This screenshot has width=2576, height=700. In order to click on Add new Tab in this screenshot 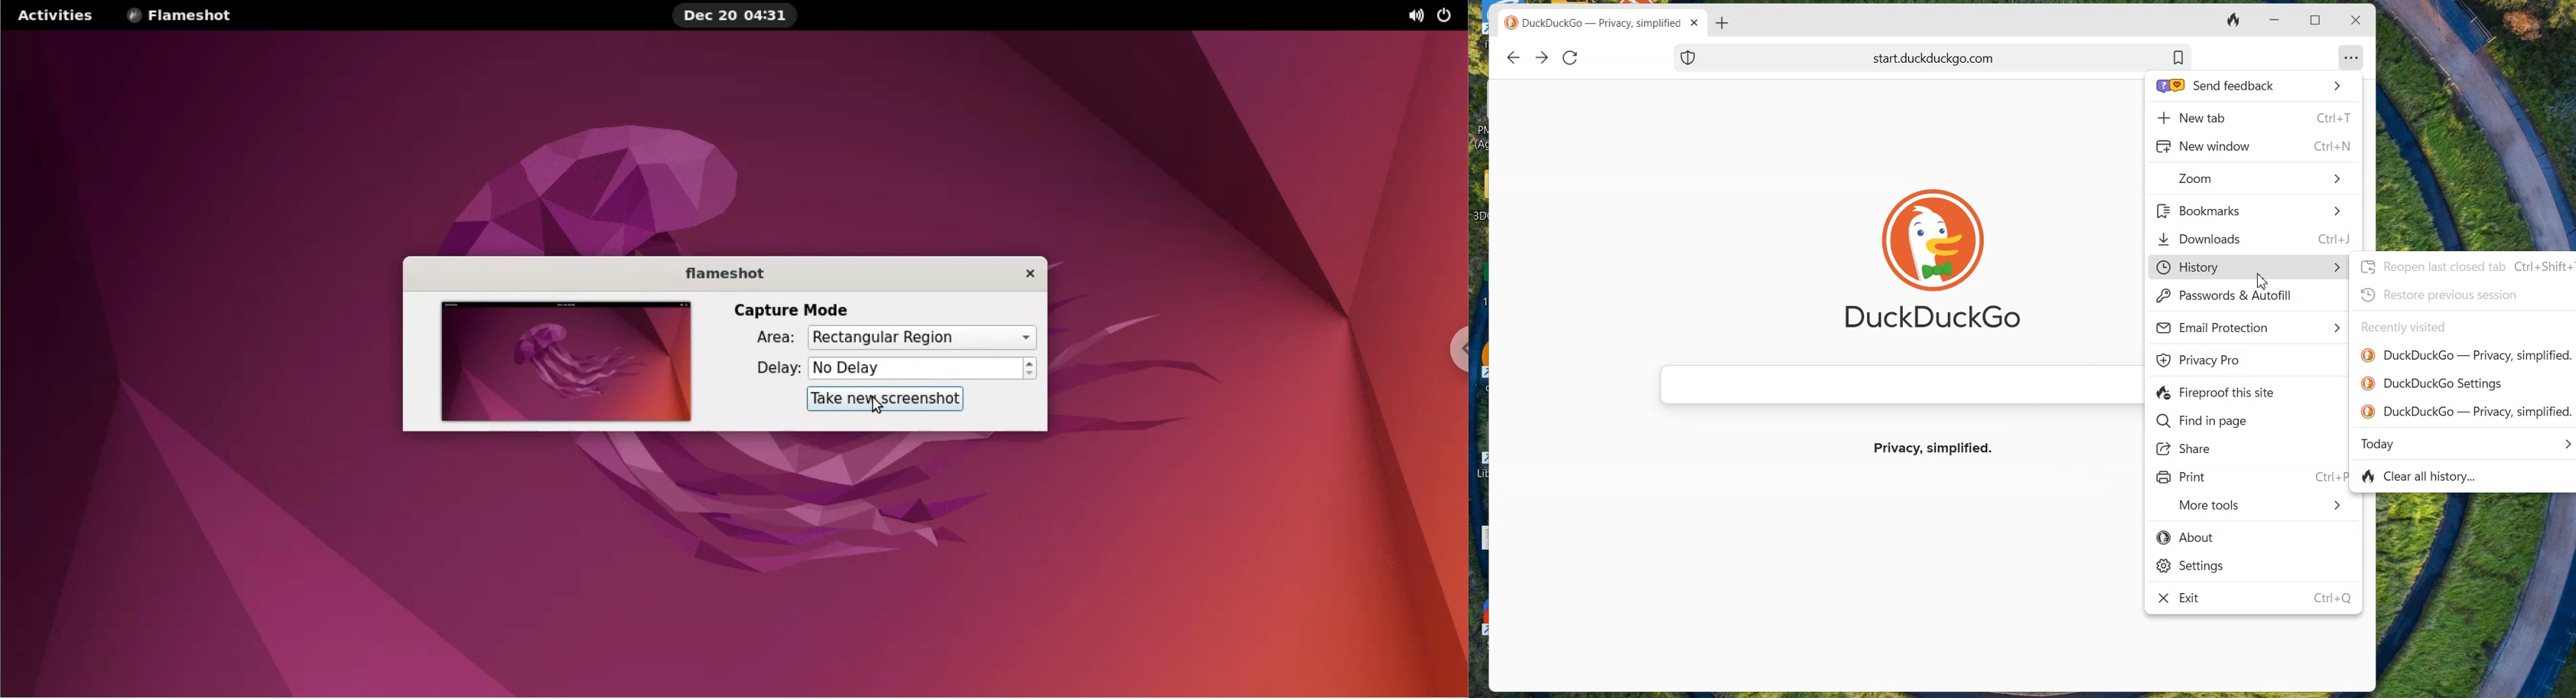, I will do `click(1723, 23)`.